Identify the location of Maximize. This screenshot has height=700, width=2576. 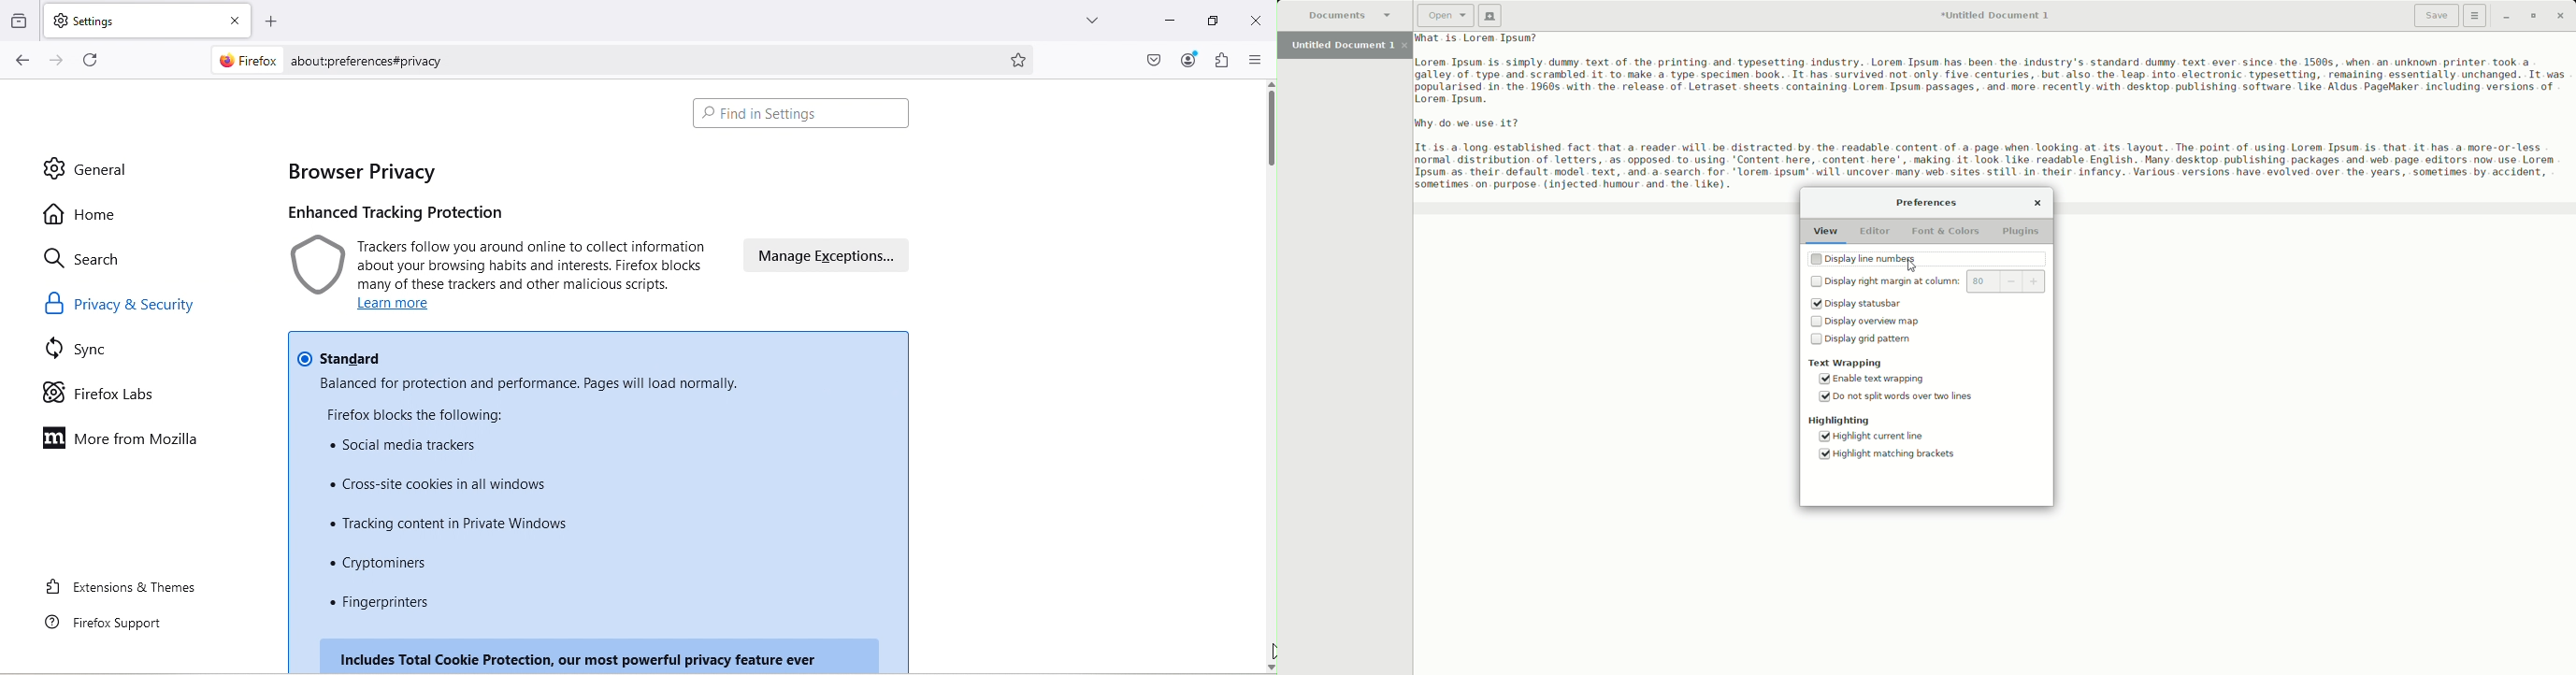
(1211, 22).